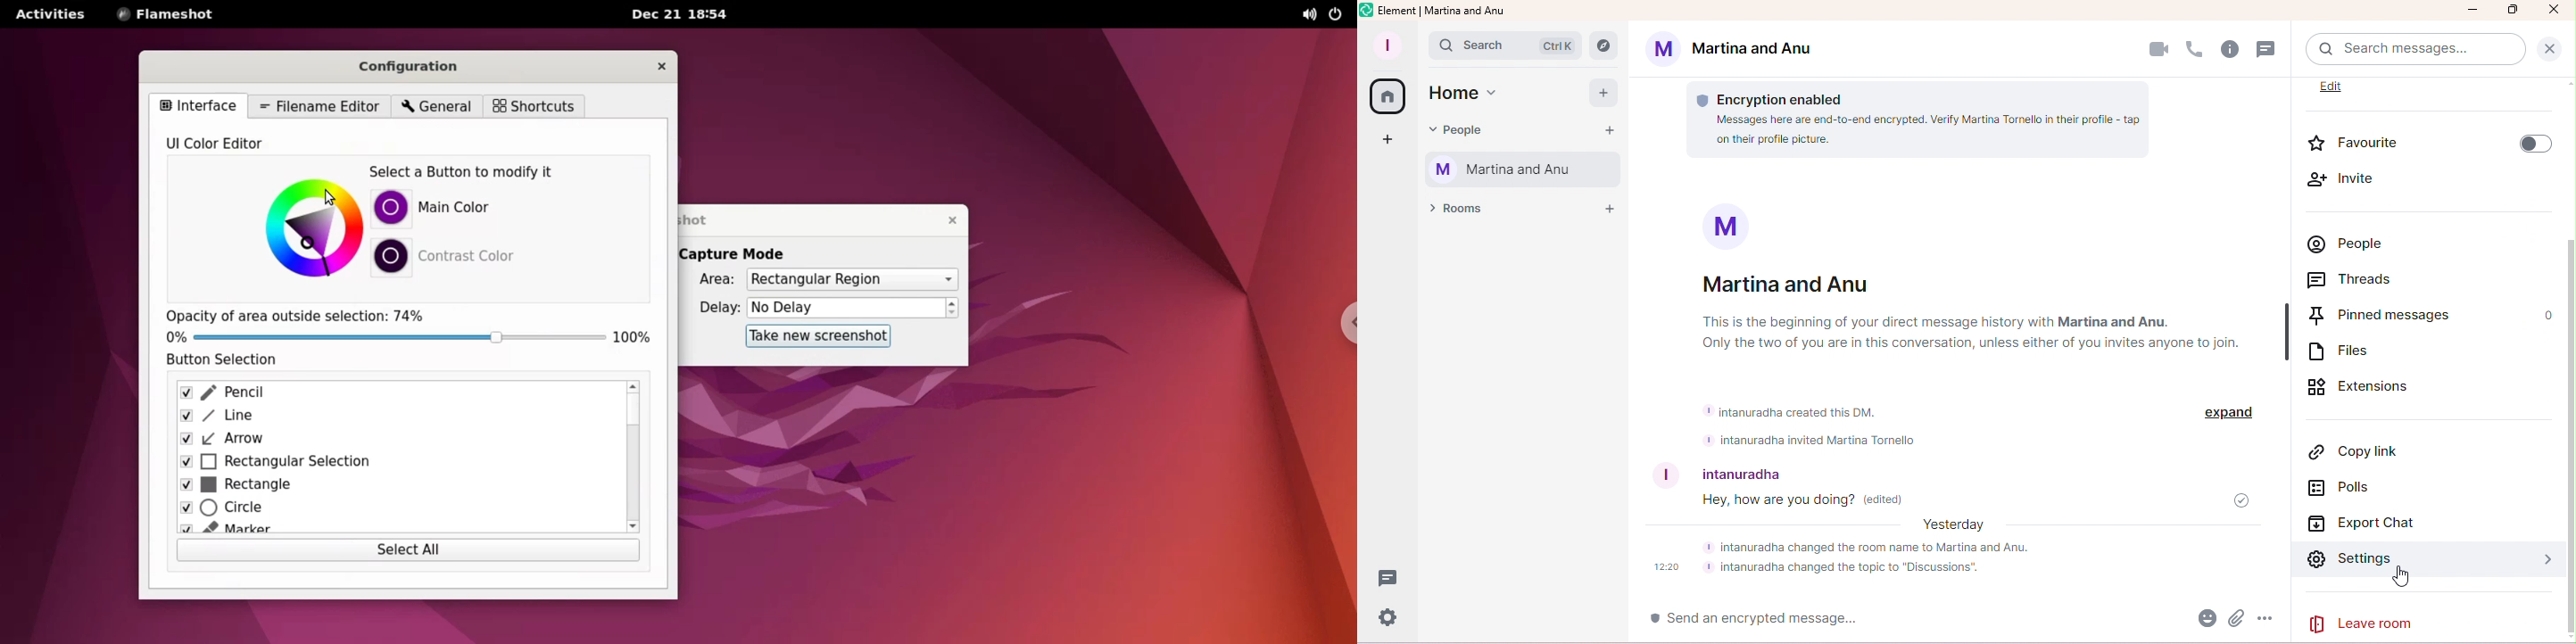 The height and width of the screenshot is (644, 2576). What do you see at coordinates (2194, 50) in the screenshot?
I see `Call` at bounding box center [2194, 50].